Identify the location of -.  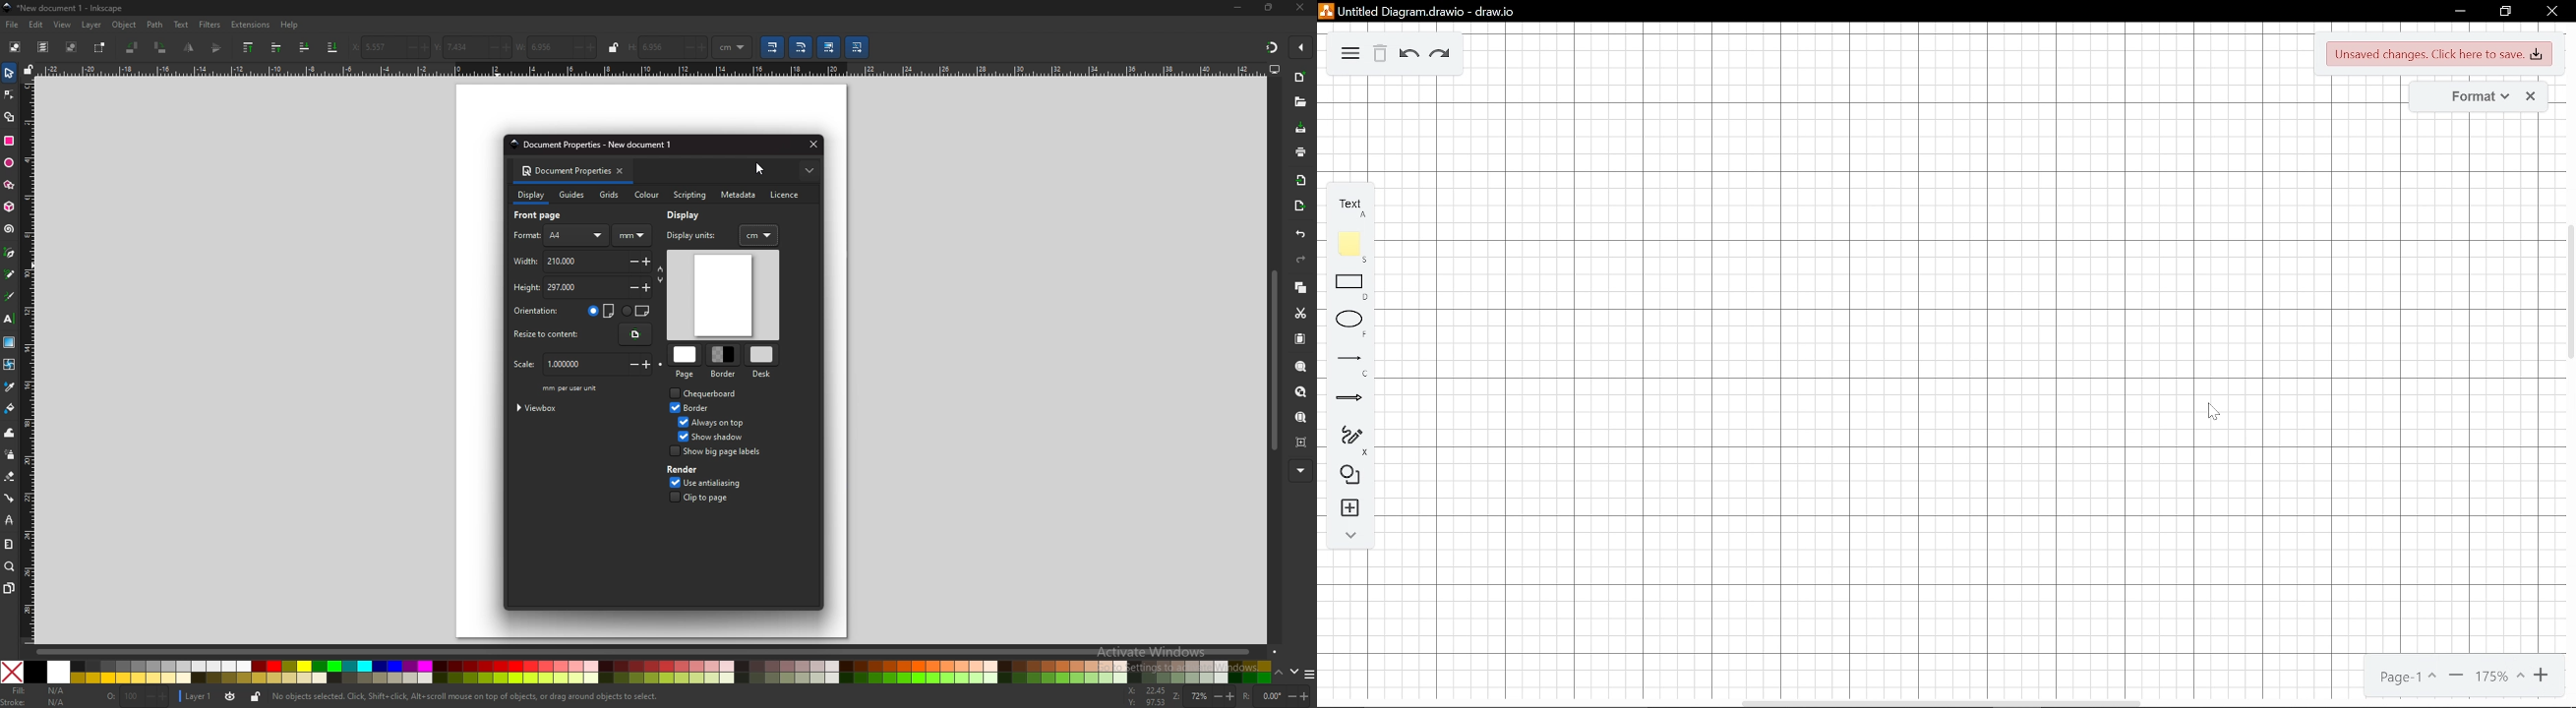
(629, 366).